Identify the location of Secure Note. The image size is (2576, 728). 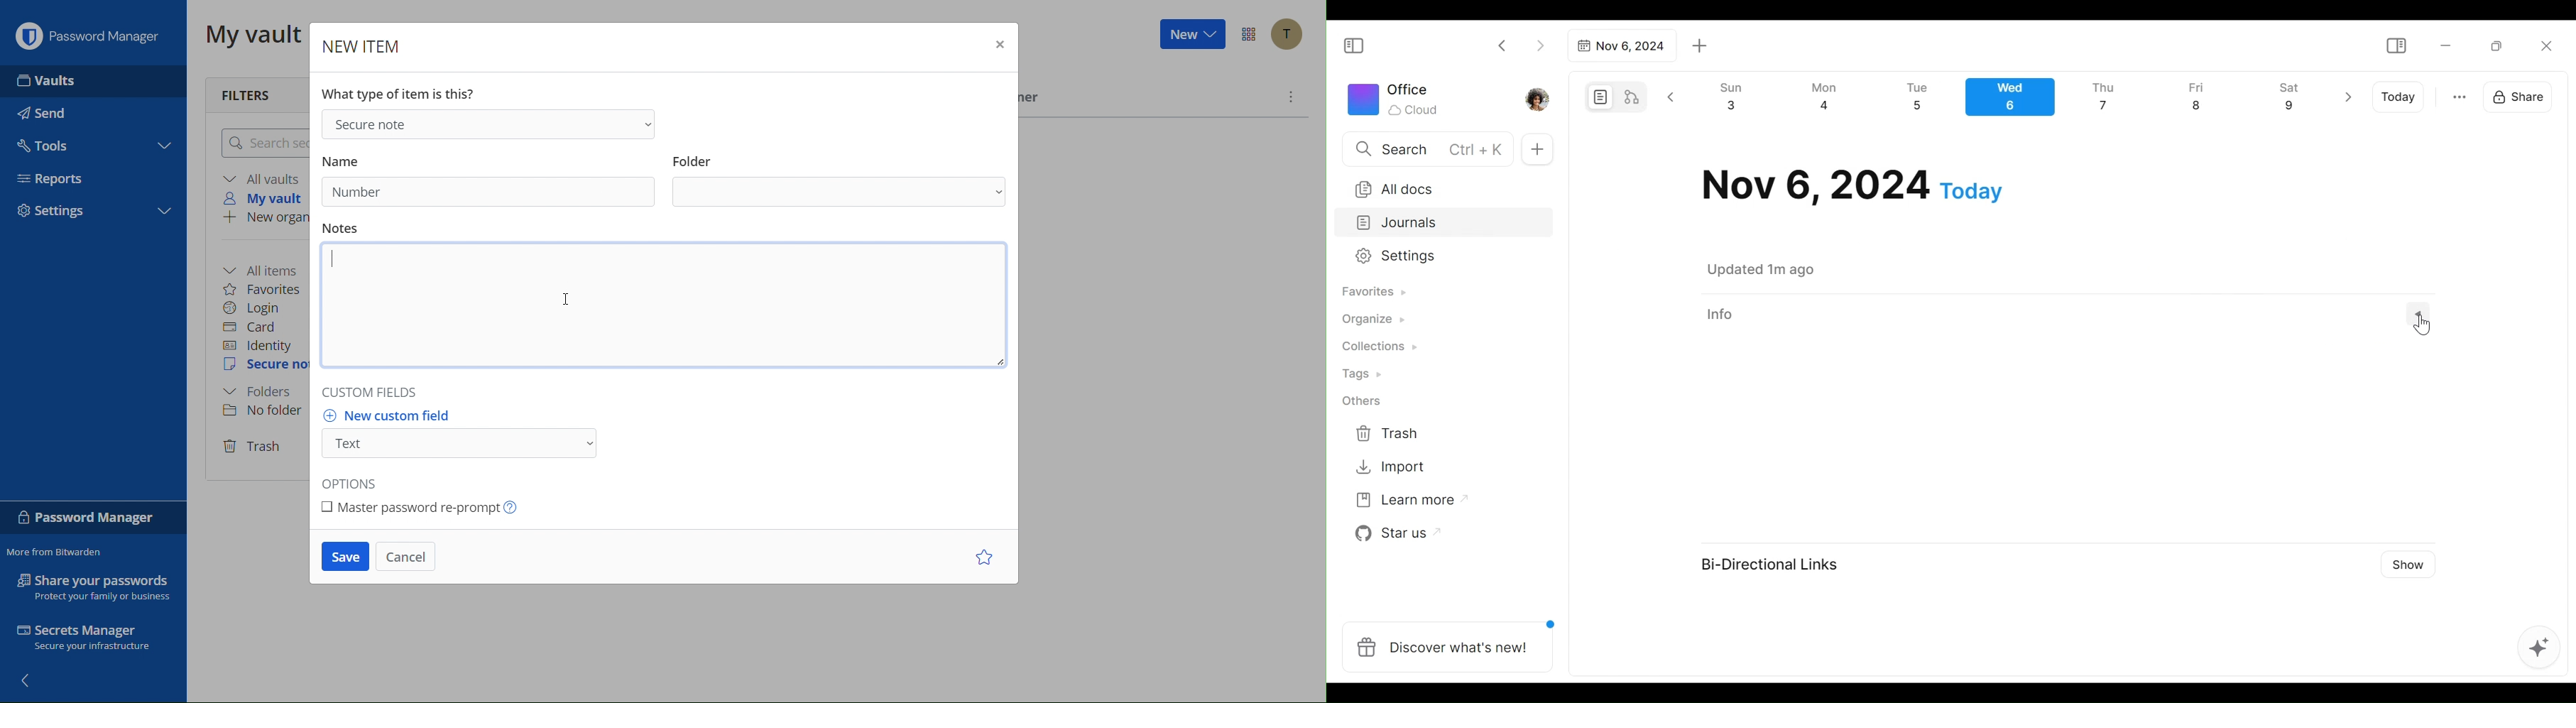
(491, 123).